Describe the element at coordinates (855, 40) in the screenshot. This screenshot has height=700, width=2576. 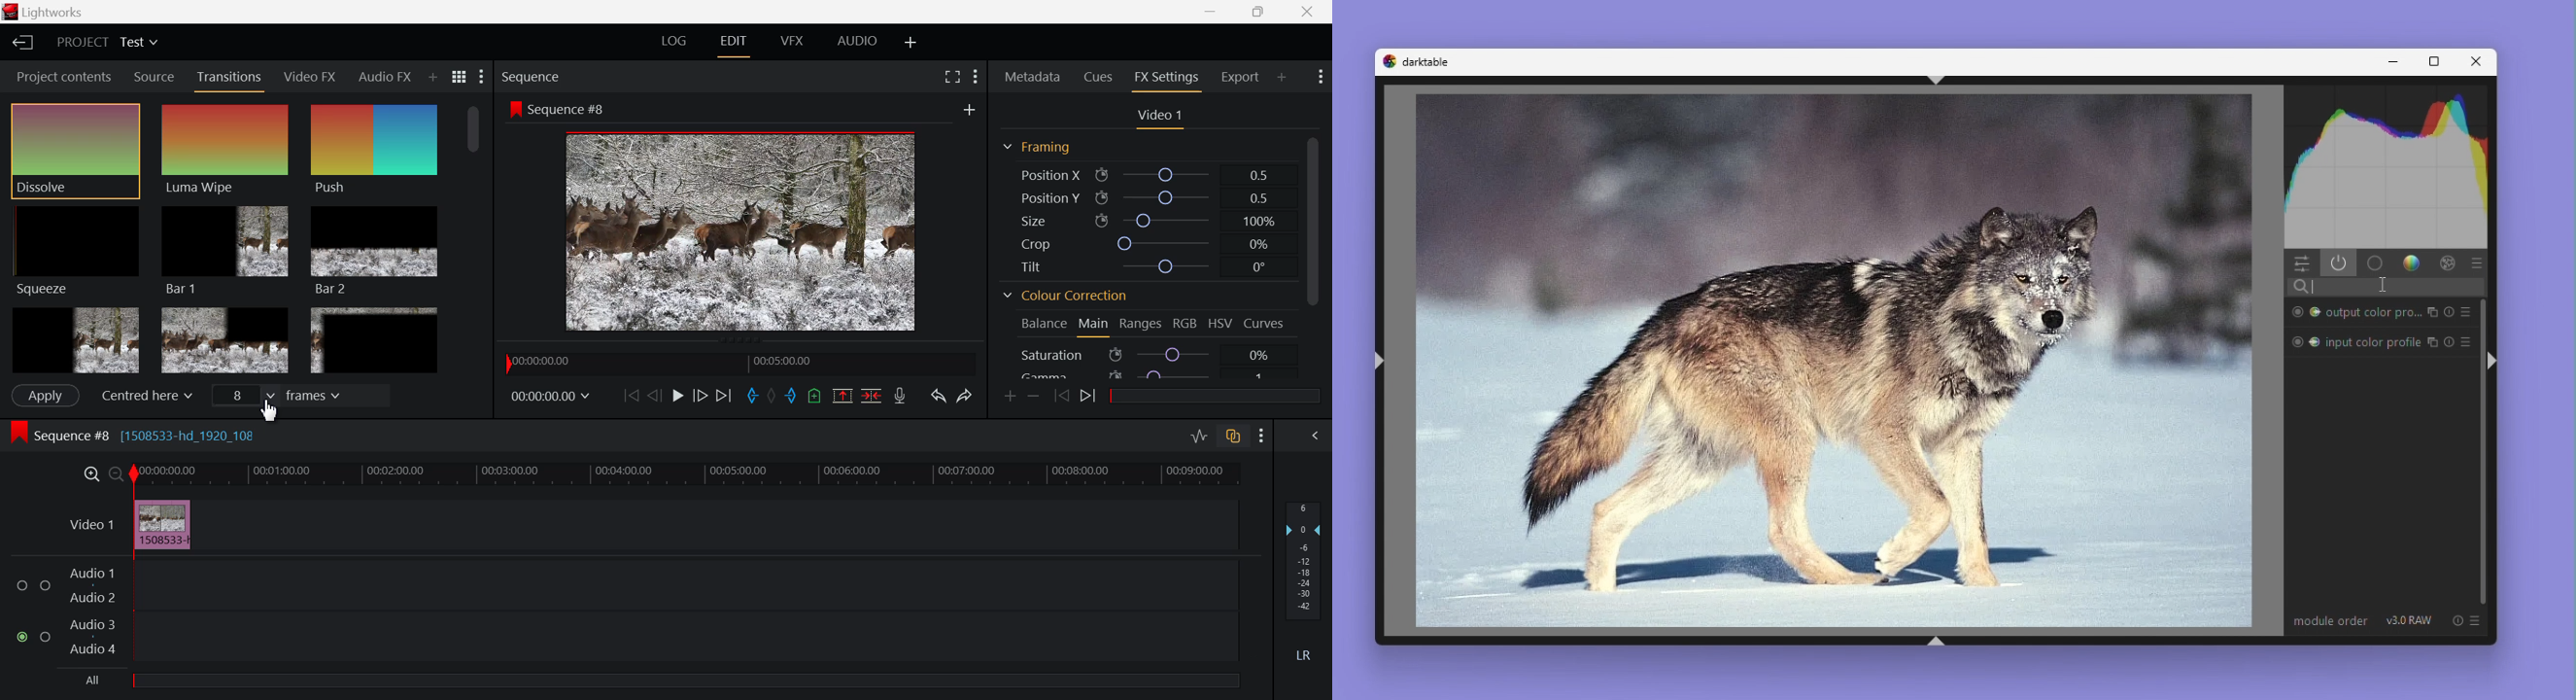
I see `AUDIO Layout` at that location.